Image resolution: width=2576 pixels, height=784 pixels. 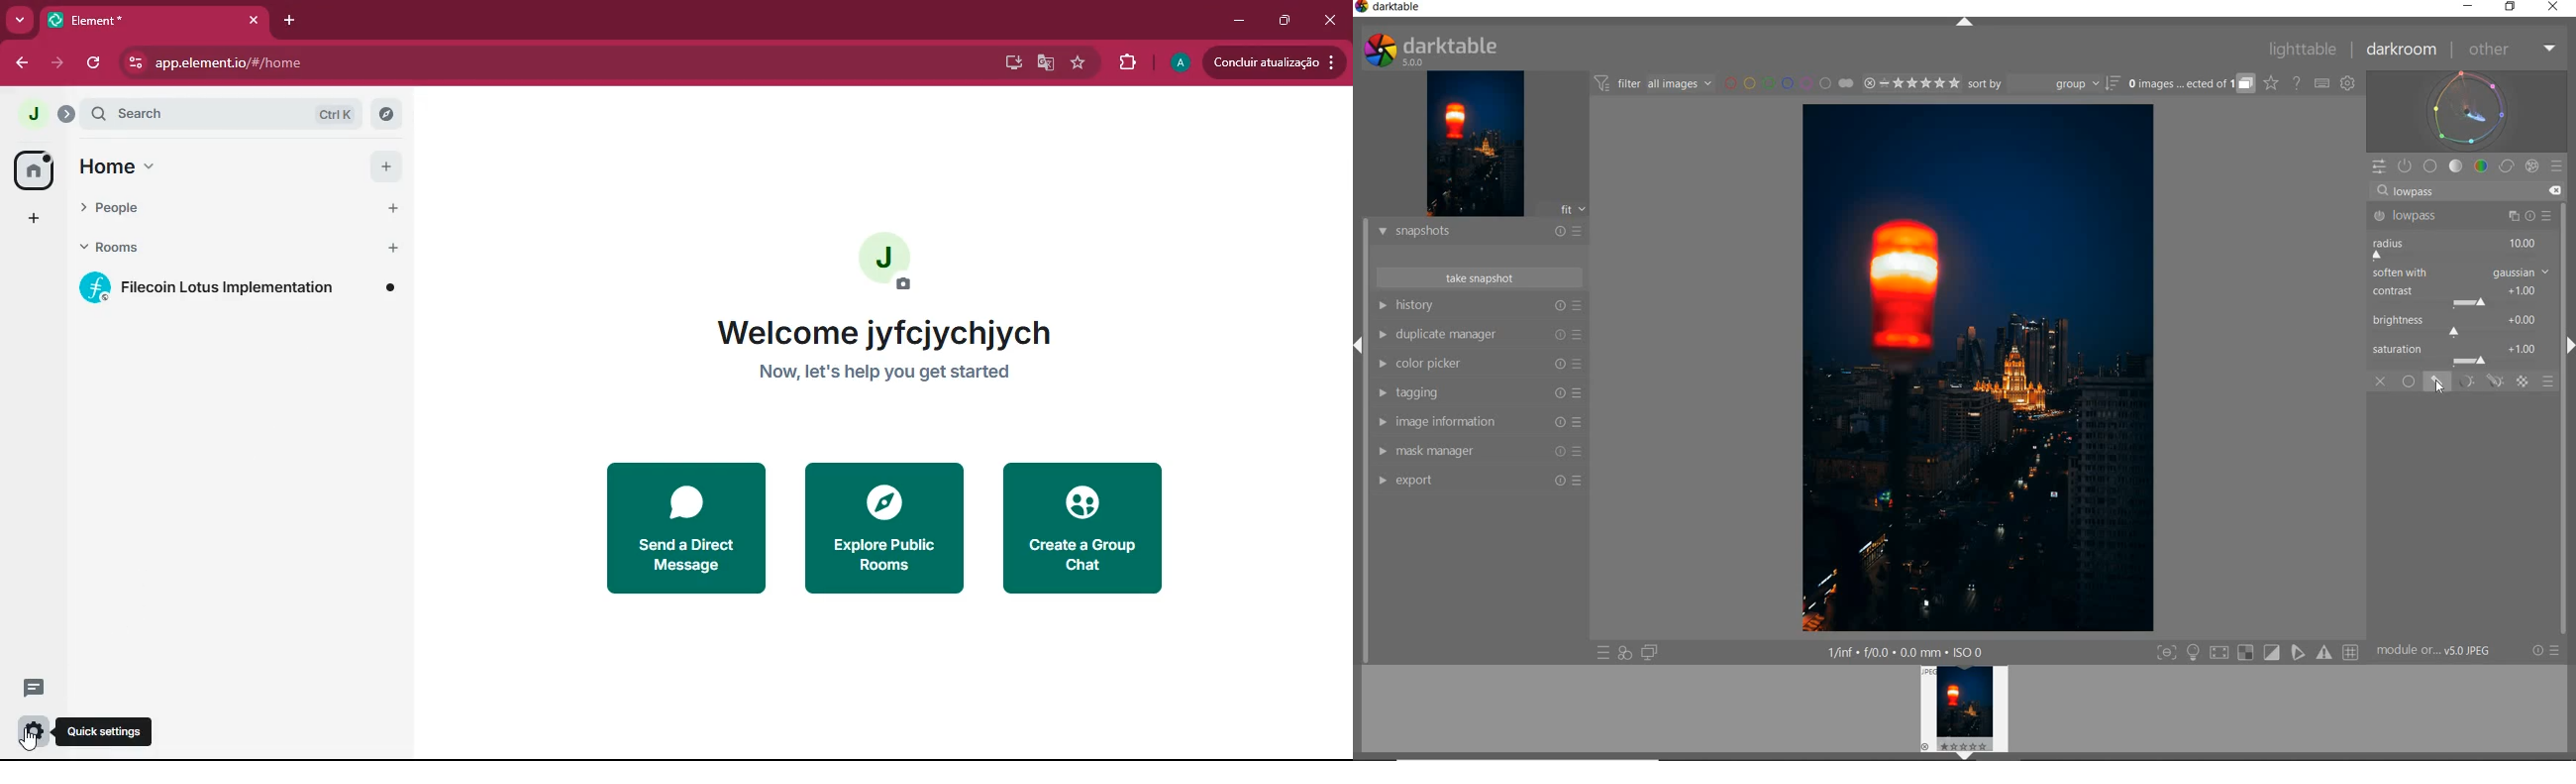 I want to click on reset, so click(x=2533, y=218).